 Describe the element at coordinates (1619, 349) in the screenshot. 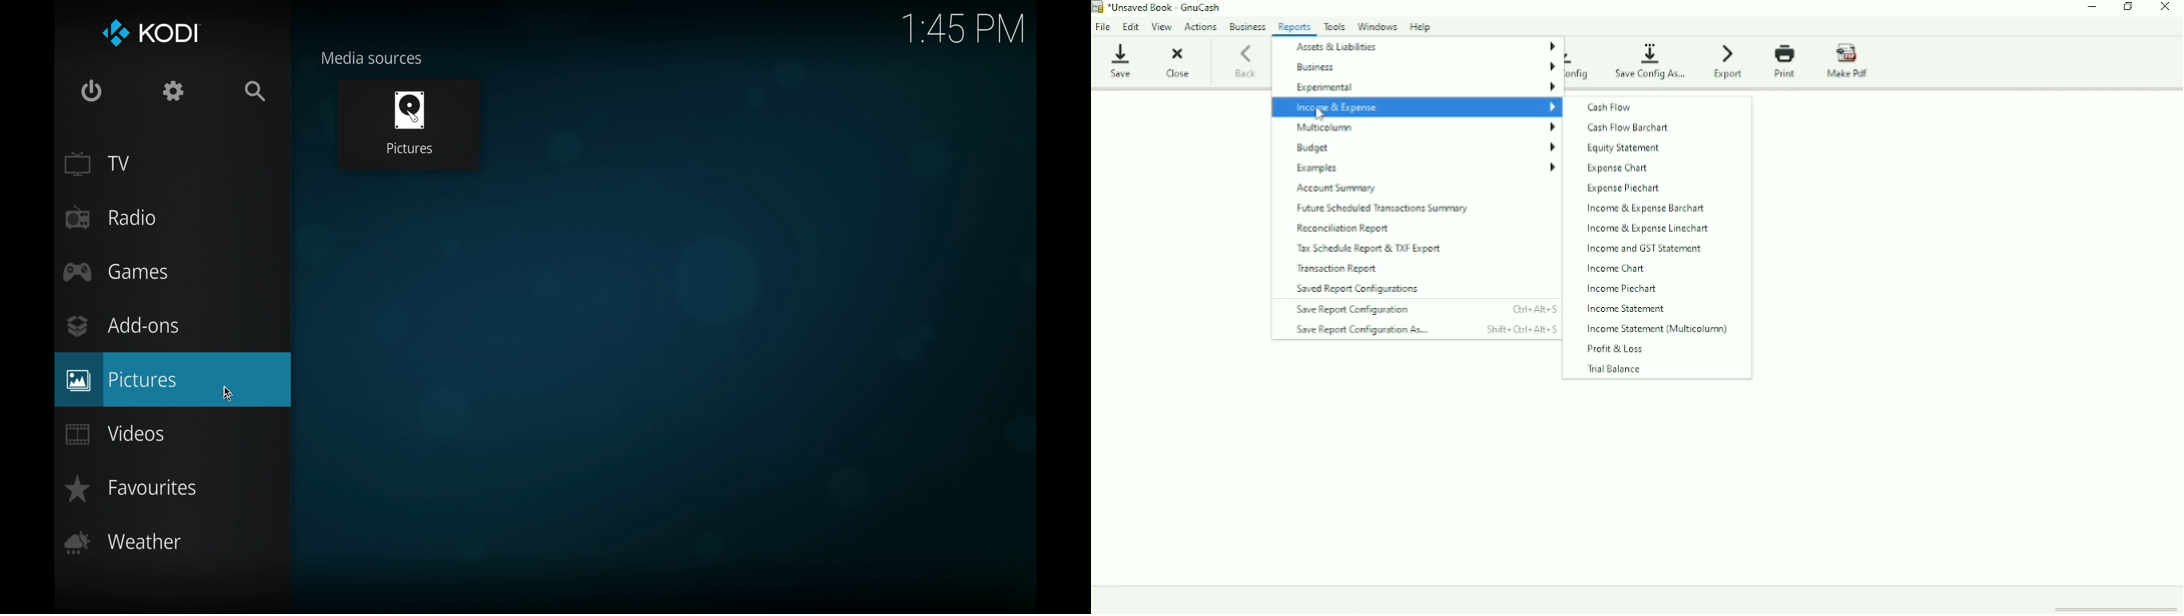

I see `Profit & Loss` at that location.